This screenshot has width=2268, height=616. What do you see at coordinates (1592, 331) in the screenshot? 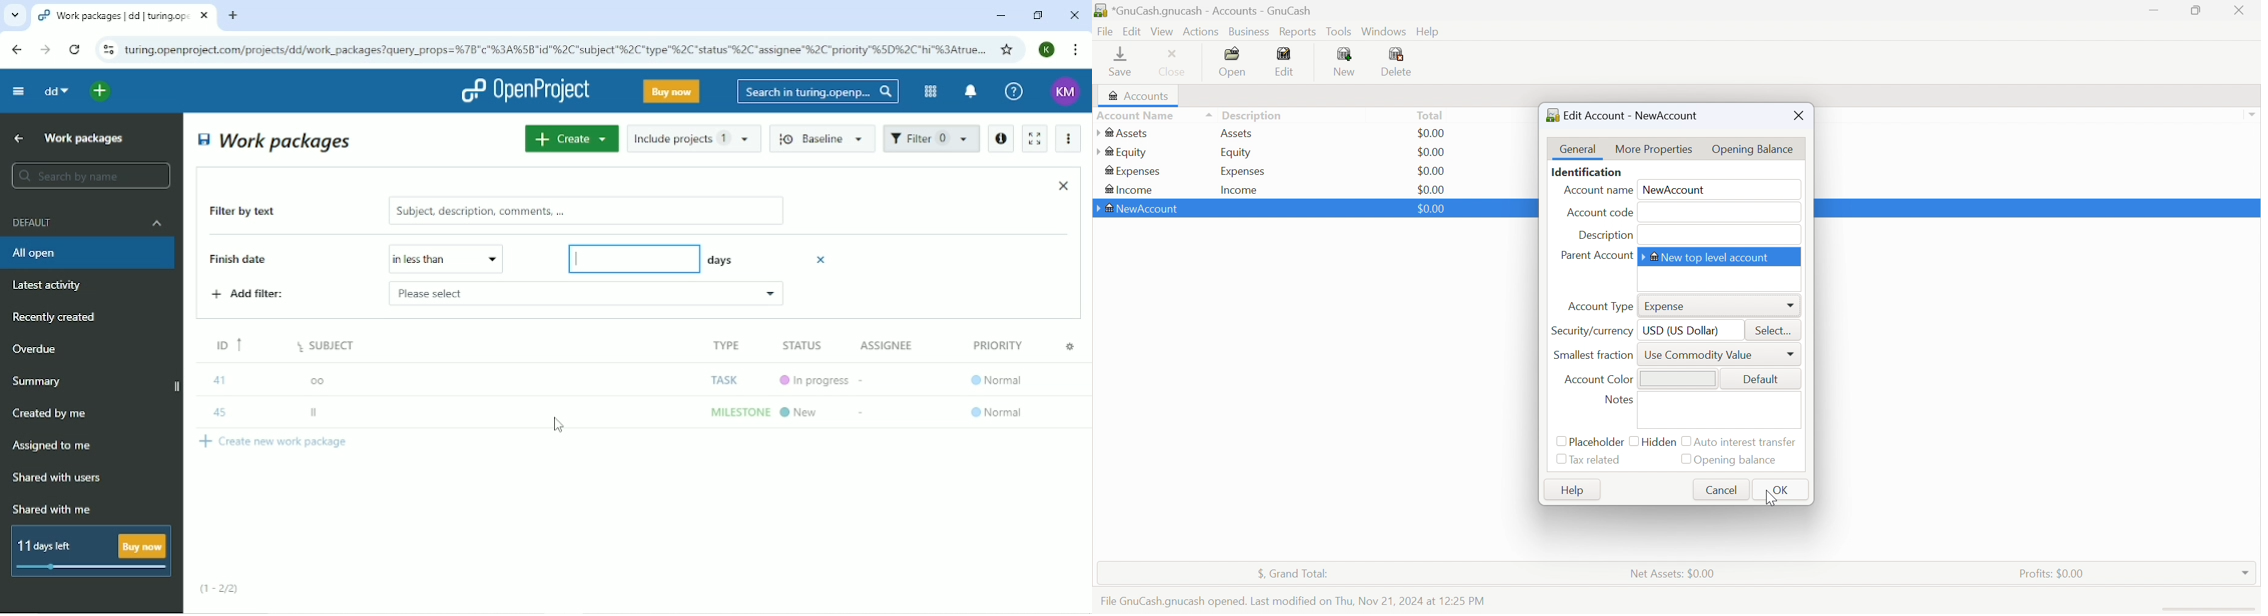
I see `Security/currency` at bounding box center [1592, 331].